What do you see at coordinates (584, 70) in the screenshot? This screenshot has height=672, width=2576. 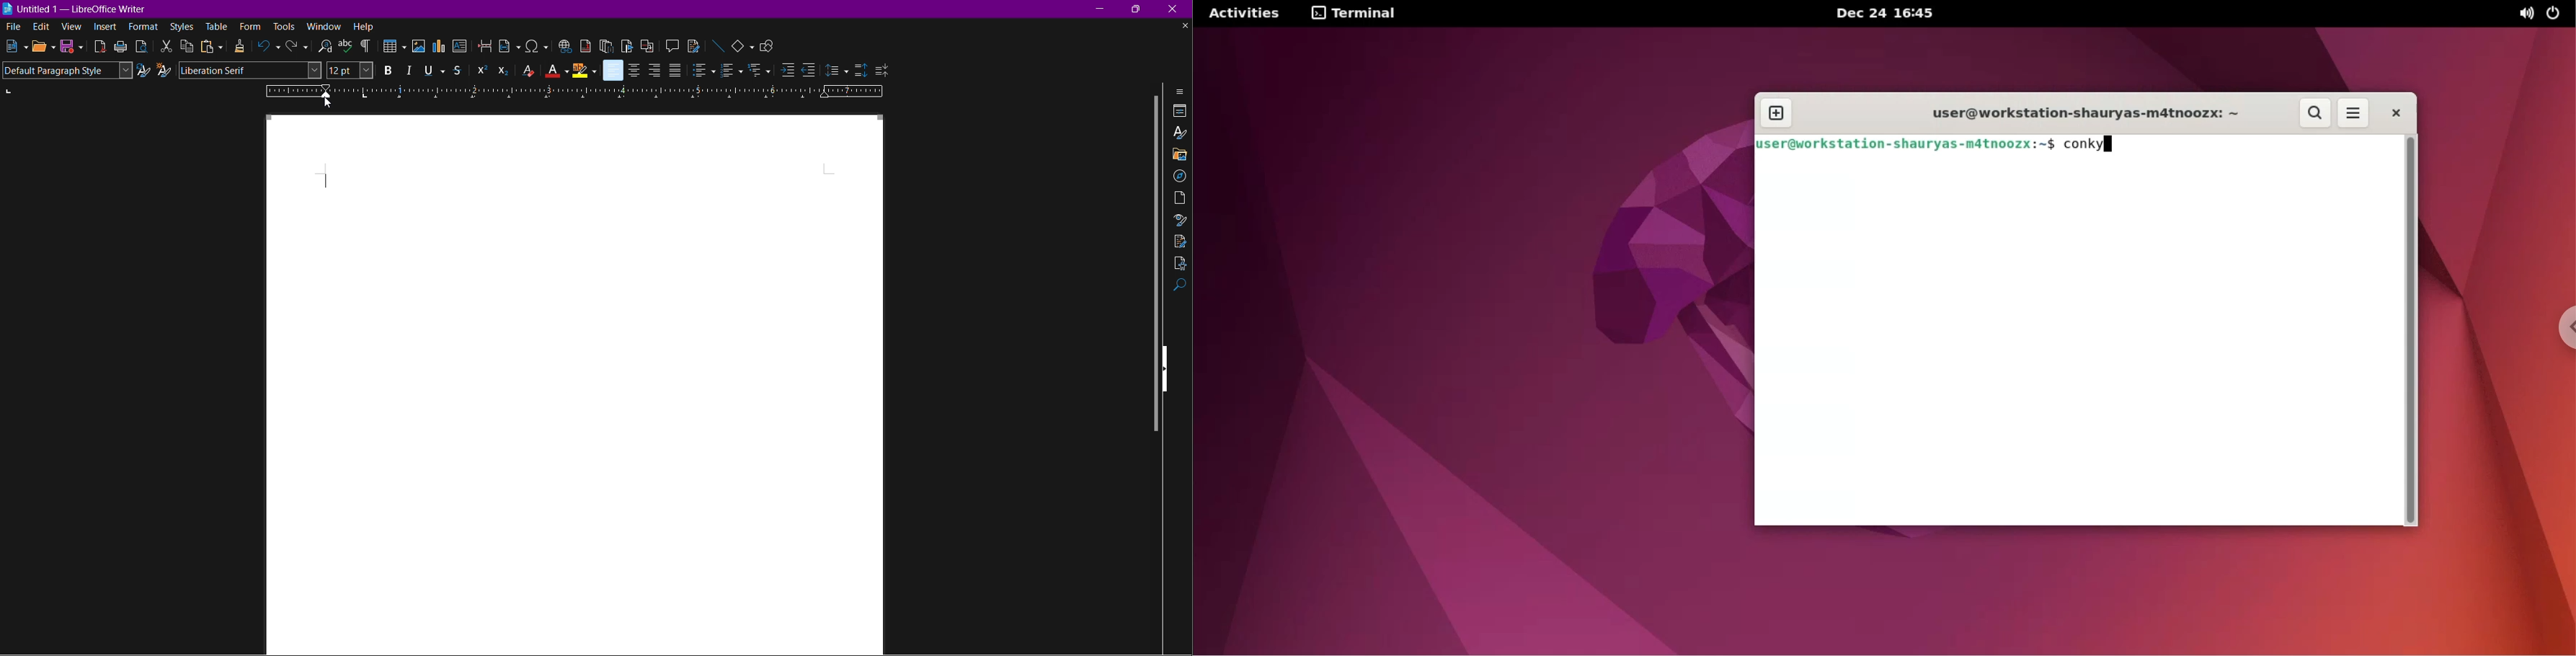 I see `Character Highlighting Color` at bounding box center [584, 70].